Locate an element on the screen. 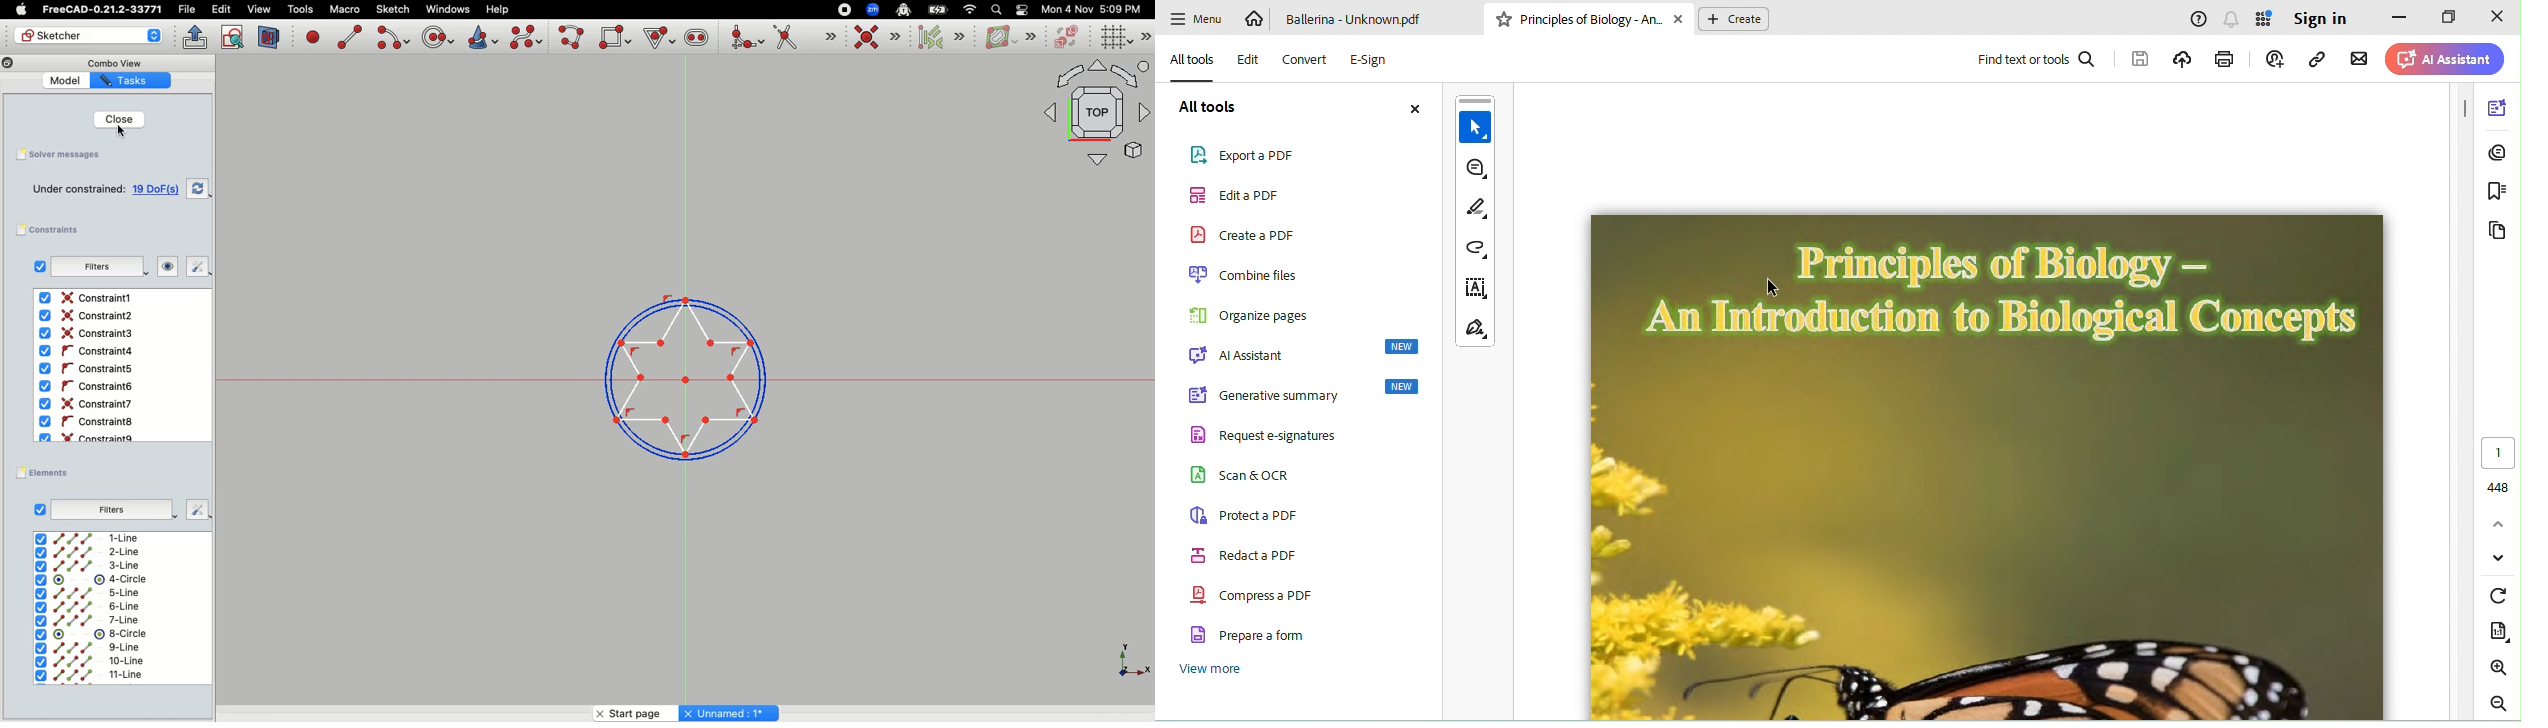 Image resolution: width=2548 pixels, height=728 pixels. Create arc is located at coordinates (392, 38).